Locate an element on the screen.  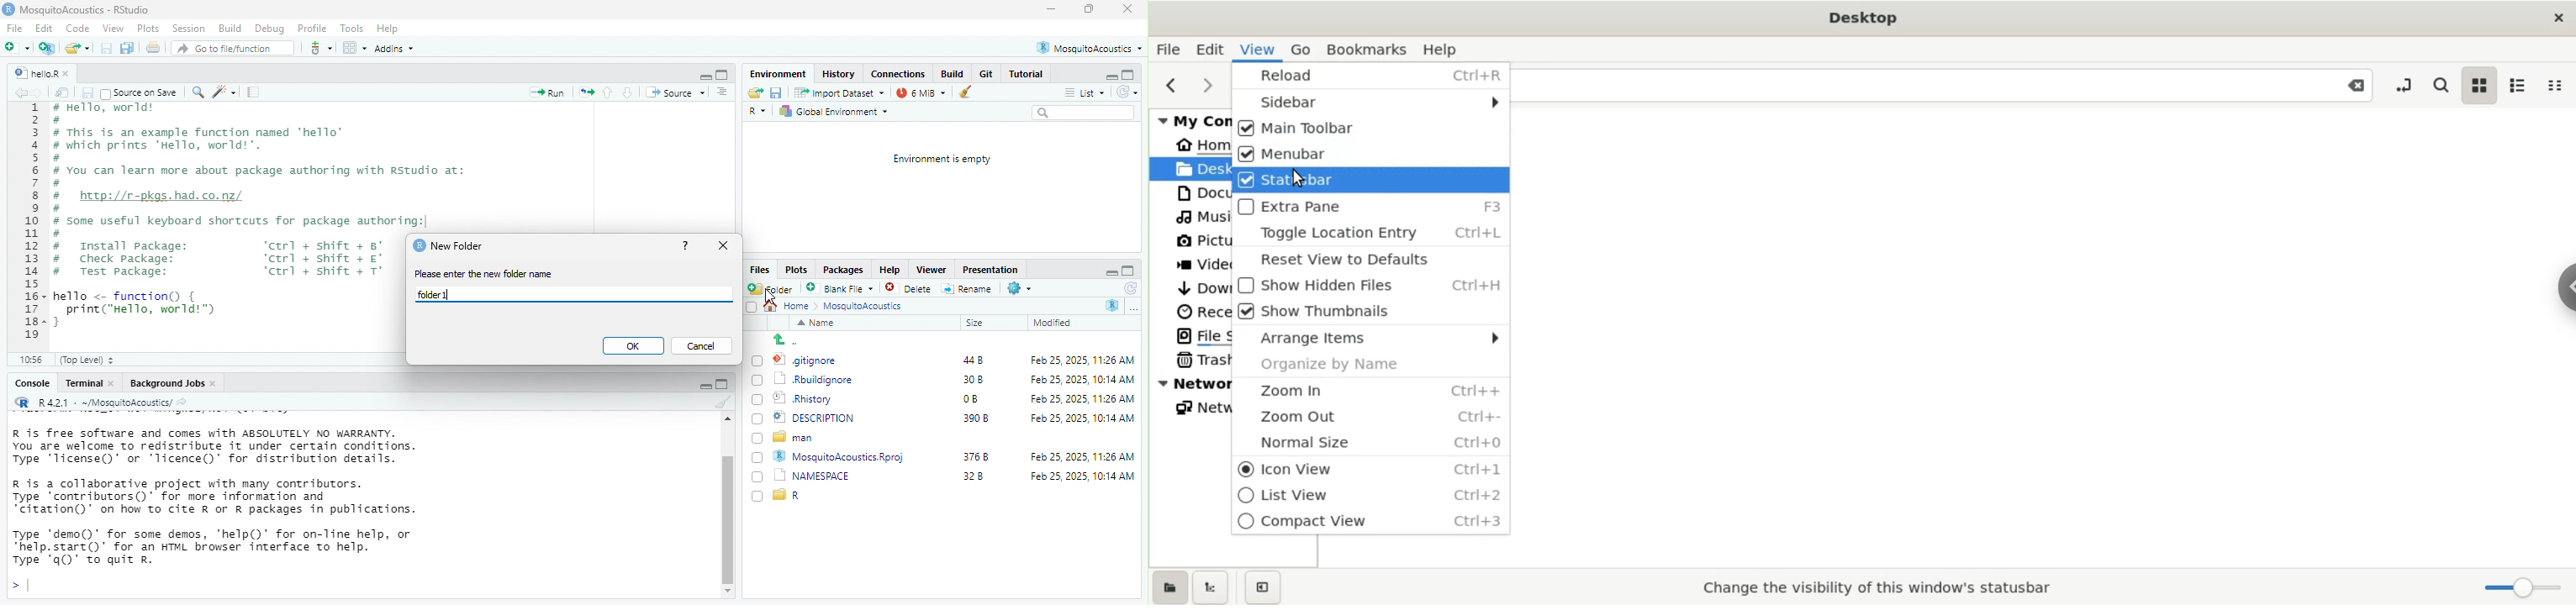
Tutorial is located at coordinates (1030, 74).